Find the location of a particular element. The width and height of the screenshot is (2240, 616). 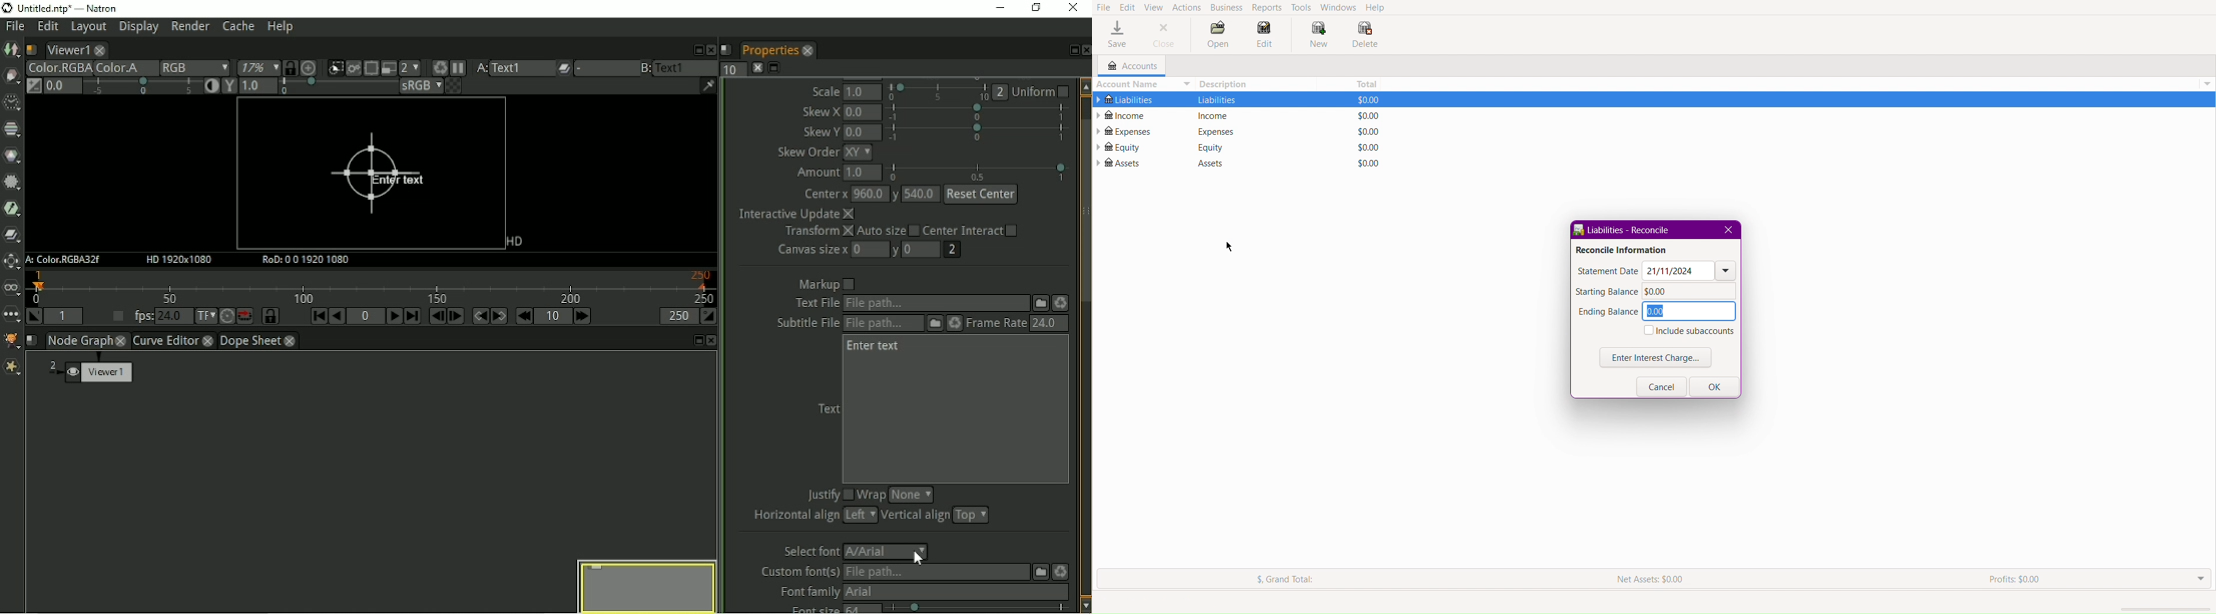

Statement Date is located at coordinates (1609, 271).